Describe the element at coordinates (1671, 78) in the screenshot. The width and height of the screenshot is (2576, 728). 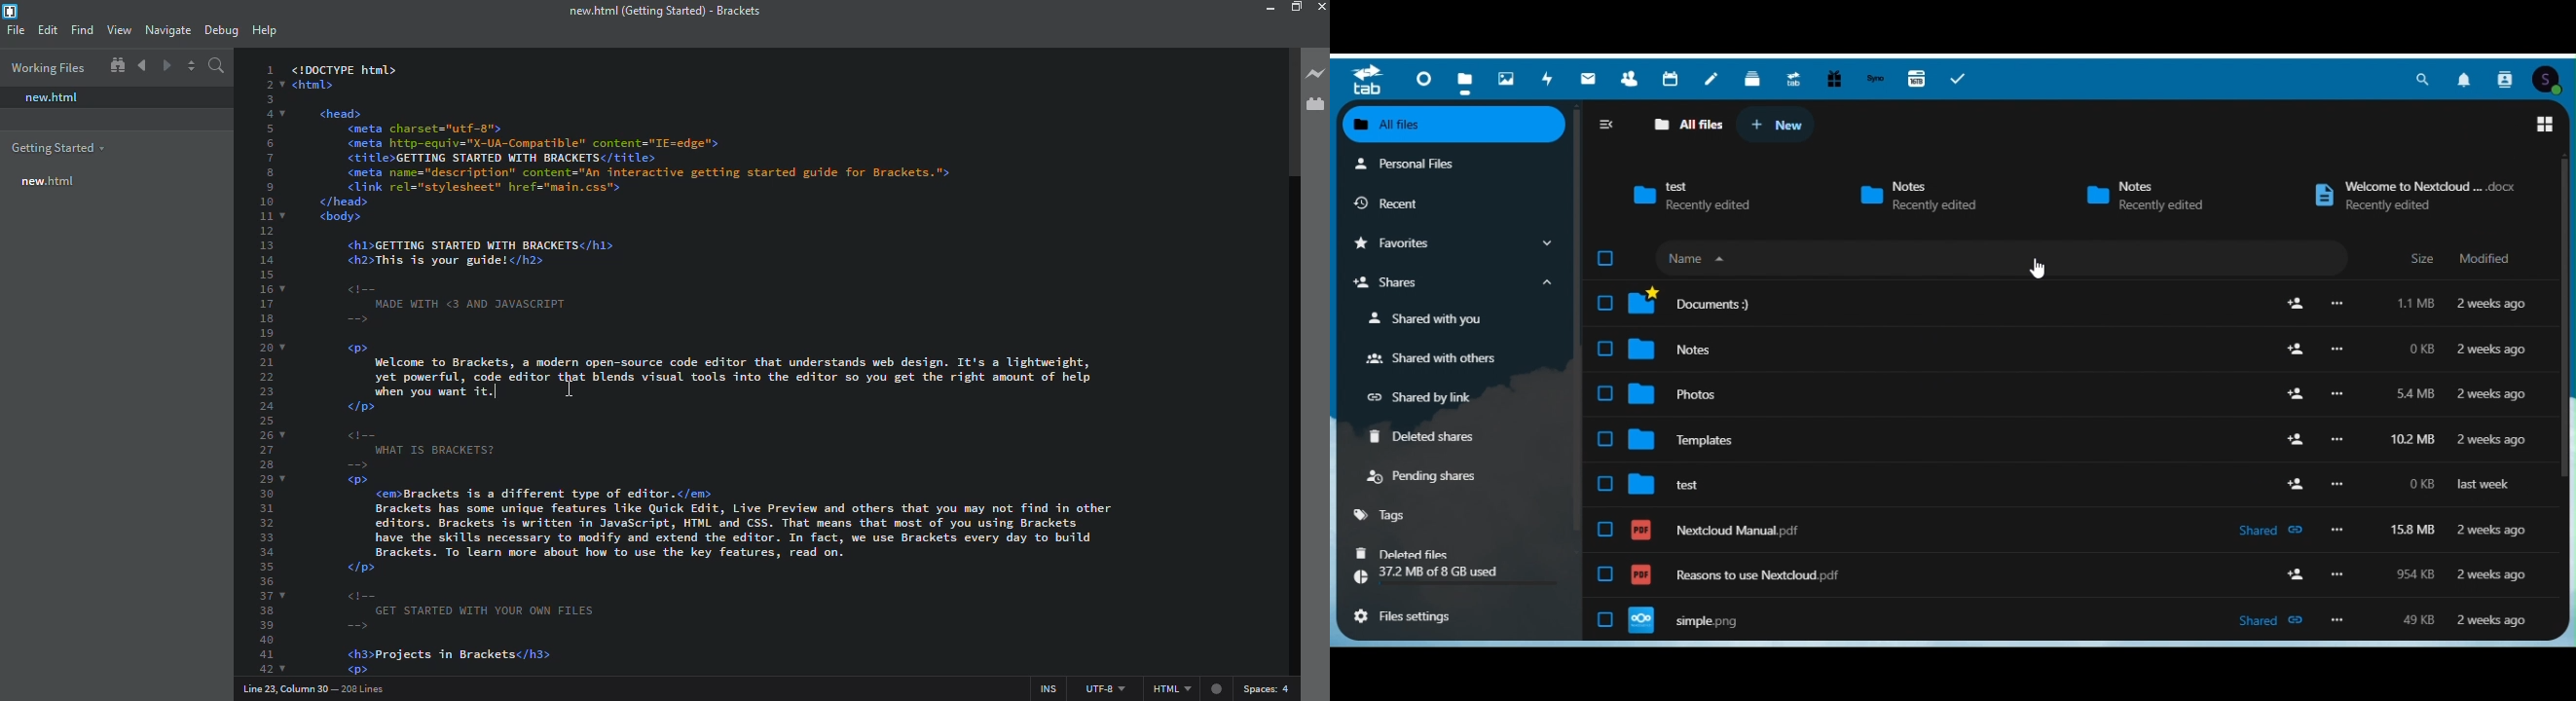
I see `Calendar` at that location.